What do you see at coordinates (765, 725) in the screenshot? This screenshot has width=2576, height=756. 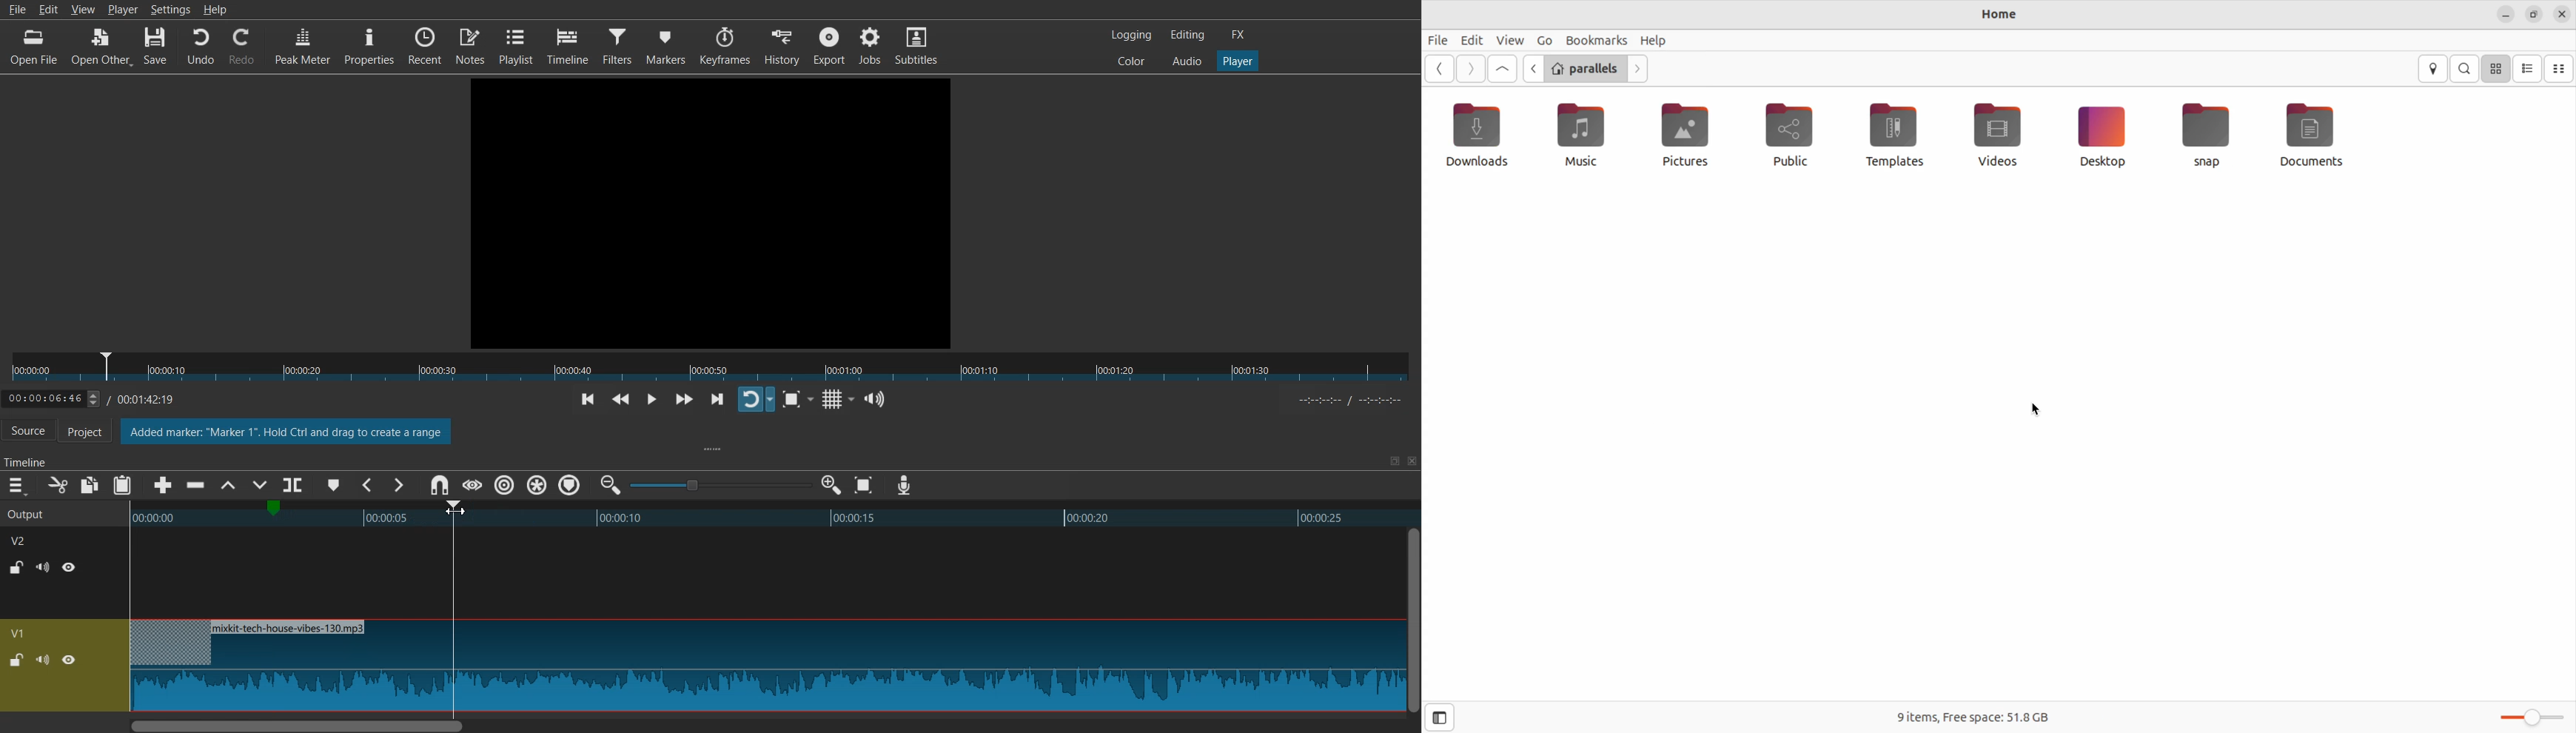 I see `Horizontal Scroll bar` at bounding box center [765, 725].